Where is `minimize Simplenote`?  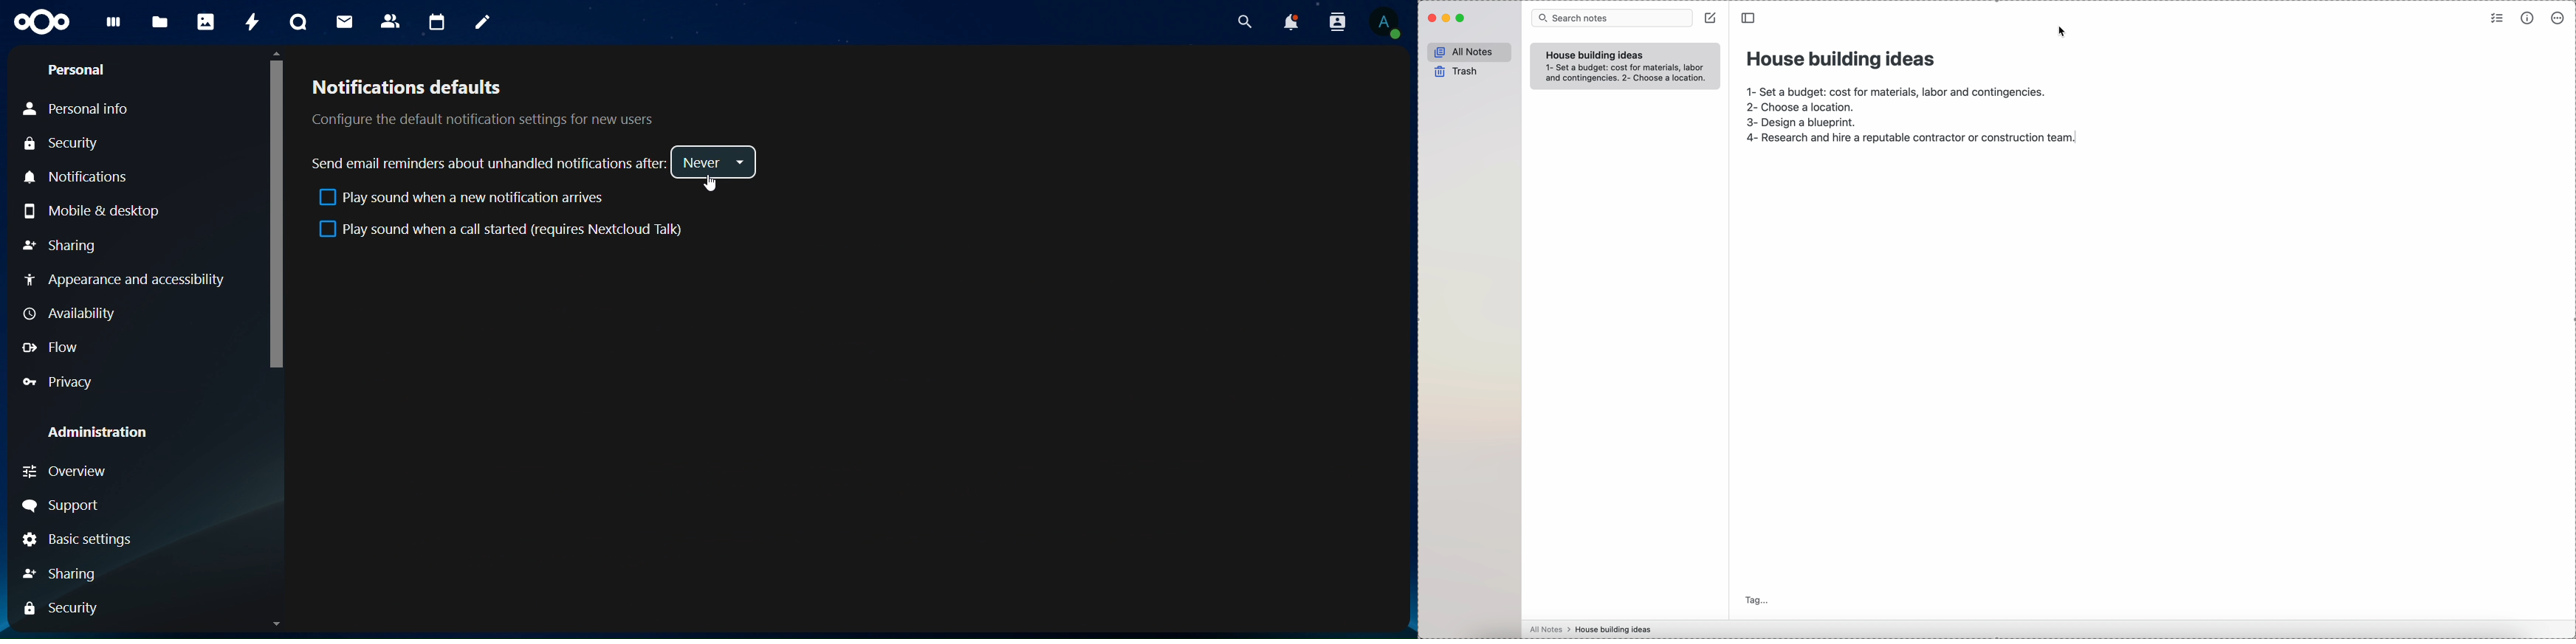 minimize Simplenote is located at coordinates (1447, 19).